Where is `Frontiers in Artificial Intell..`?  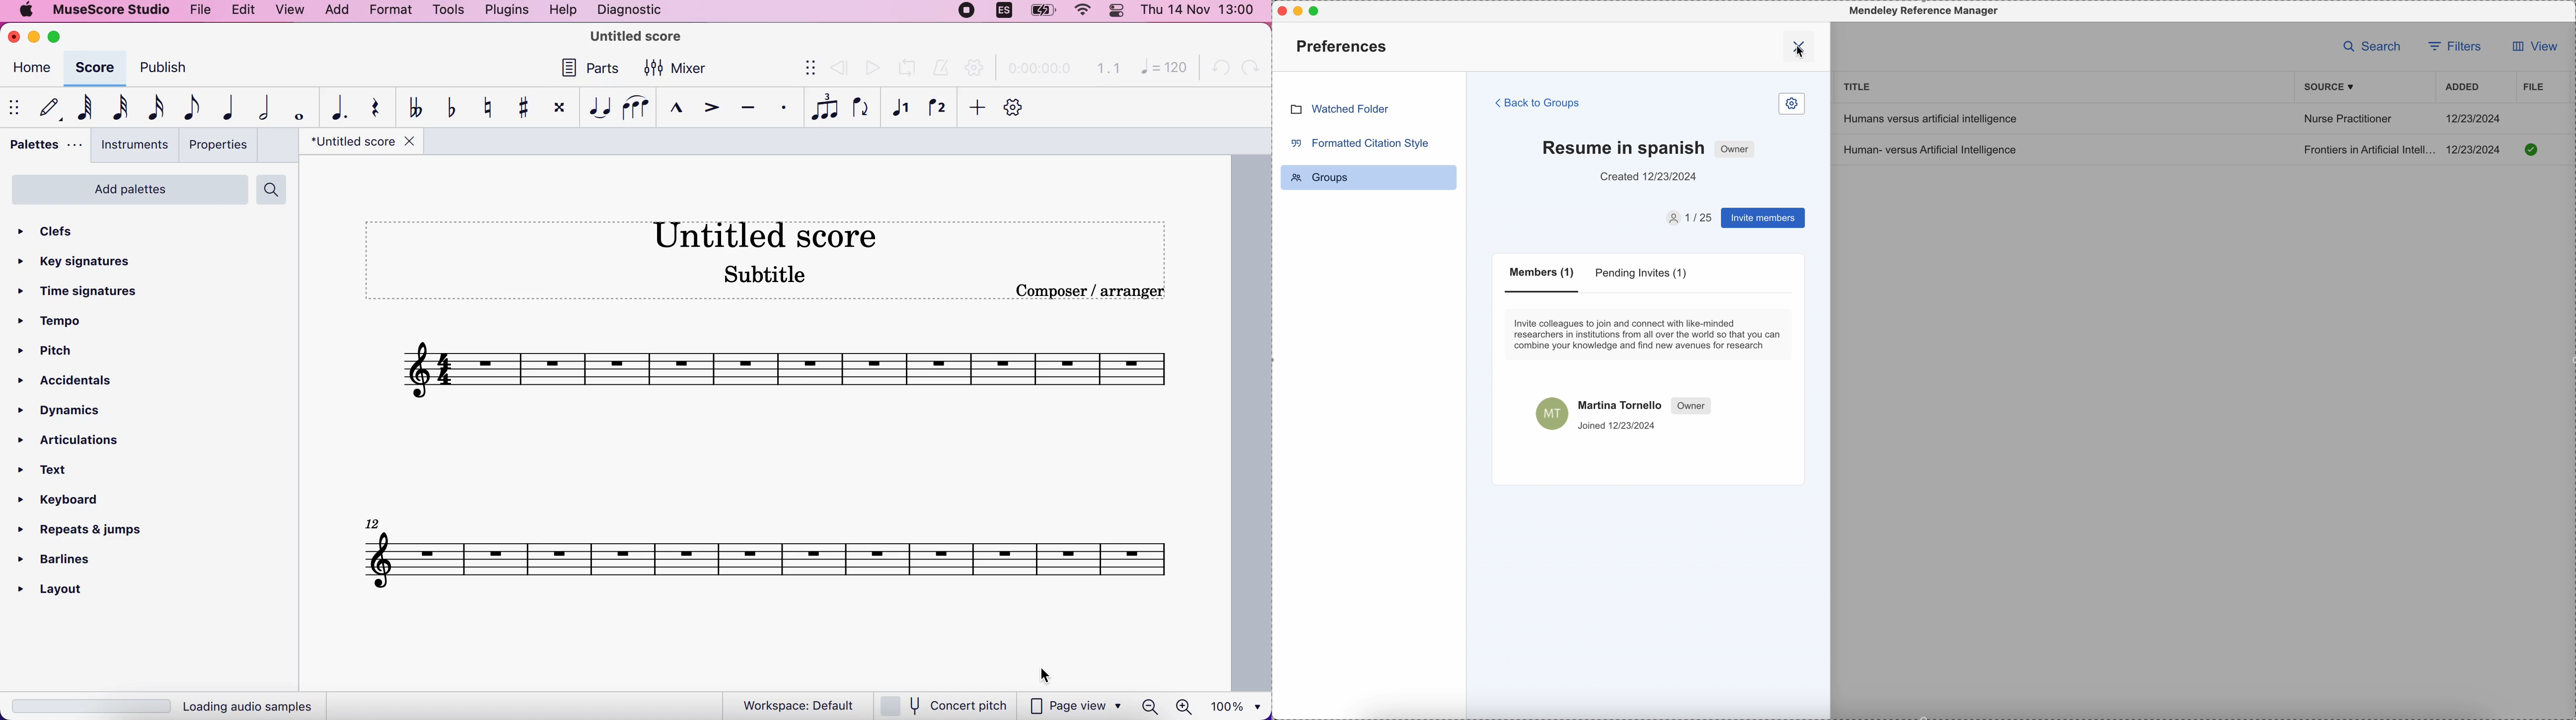 Frontiers in Artificial Intell.. is located at coordinates (2368, 149).